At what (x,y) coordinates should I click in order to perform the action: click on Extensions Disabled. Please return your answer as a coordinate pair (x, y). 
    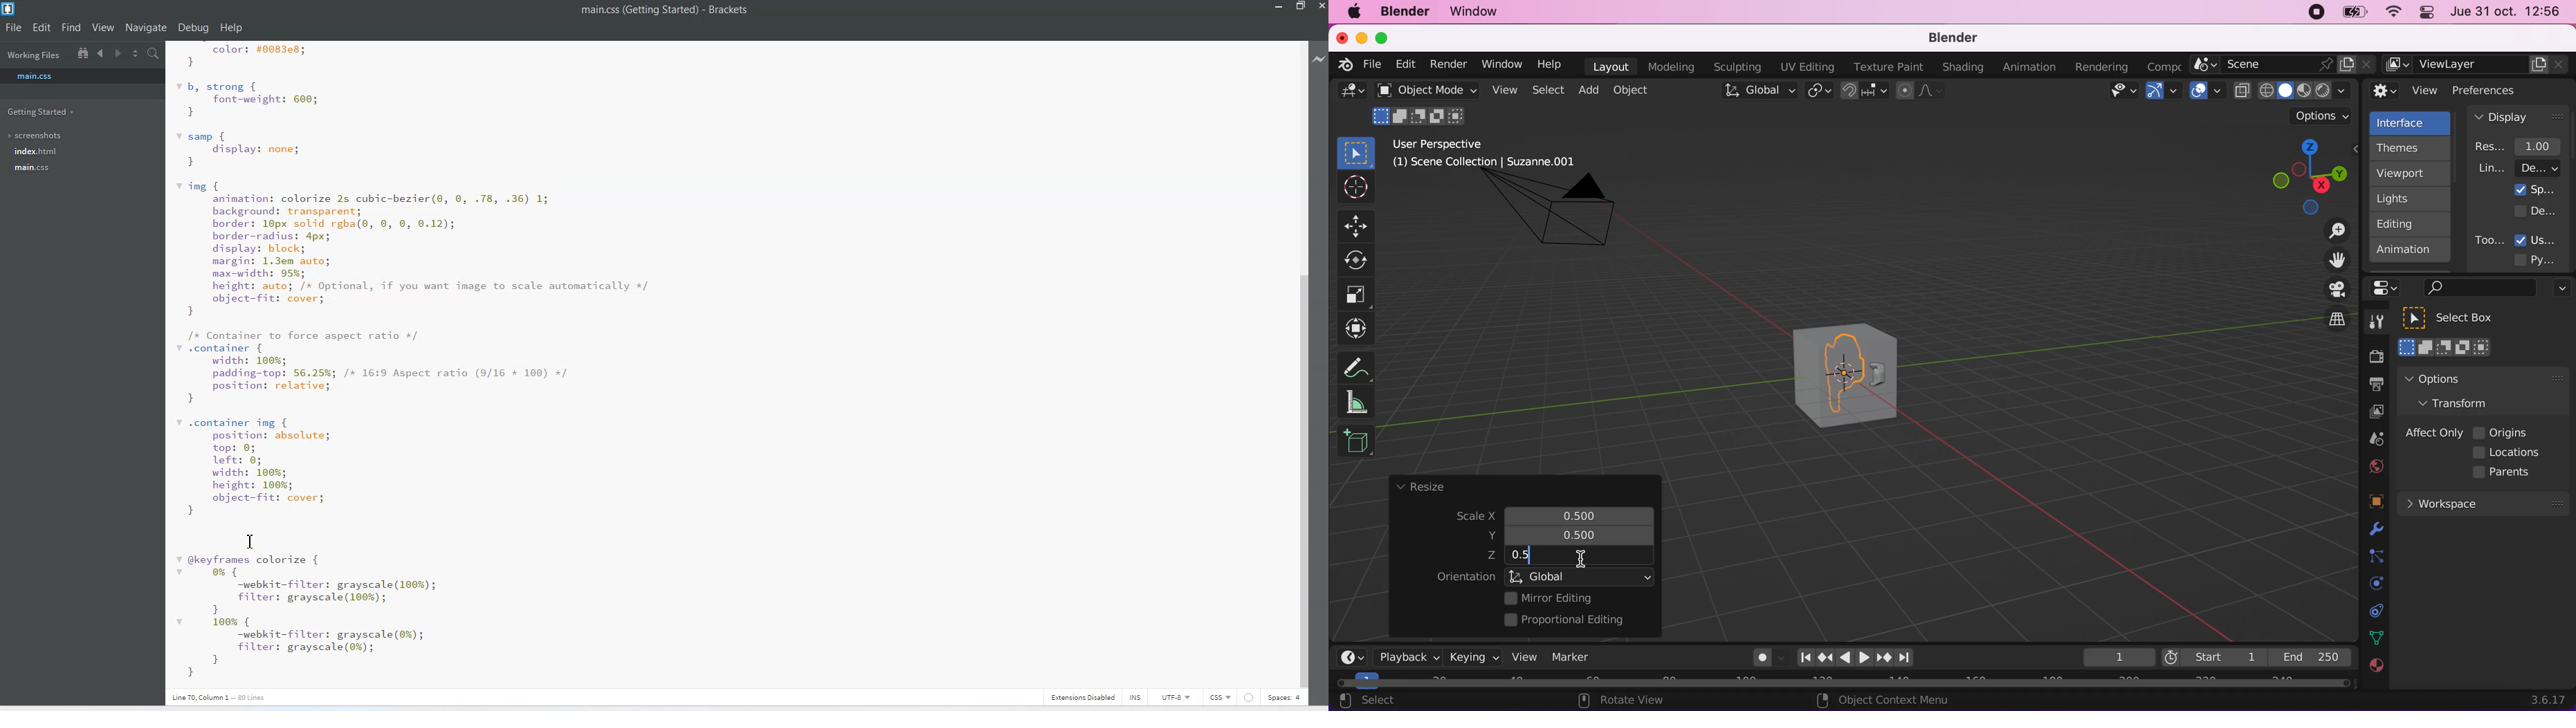
    Looking at the image, I should click on (1081, 696).